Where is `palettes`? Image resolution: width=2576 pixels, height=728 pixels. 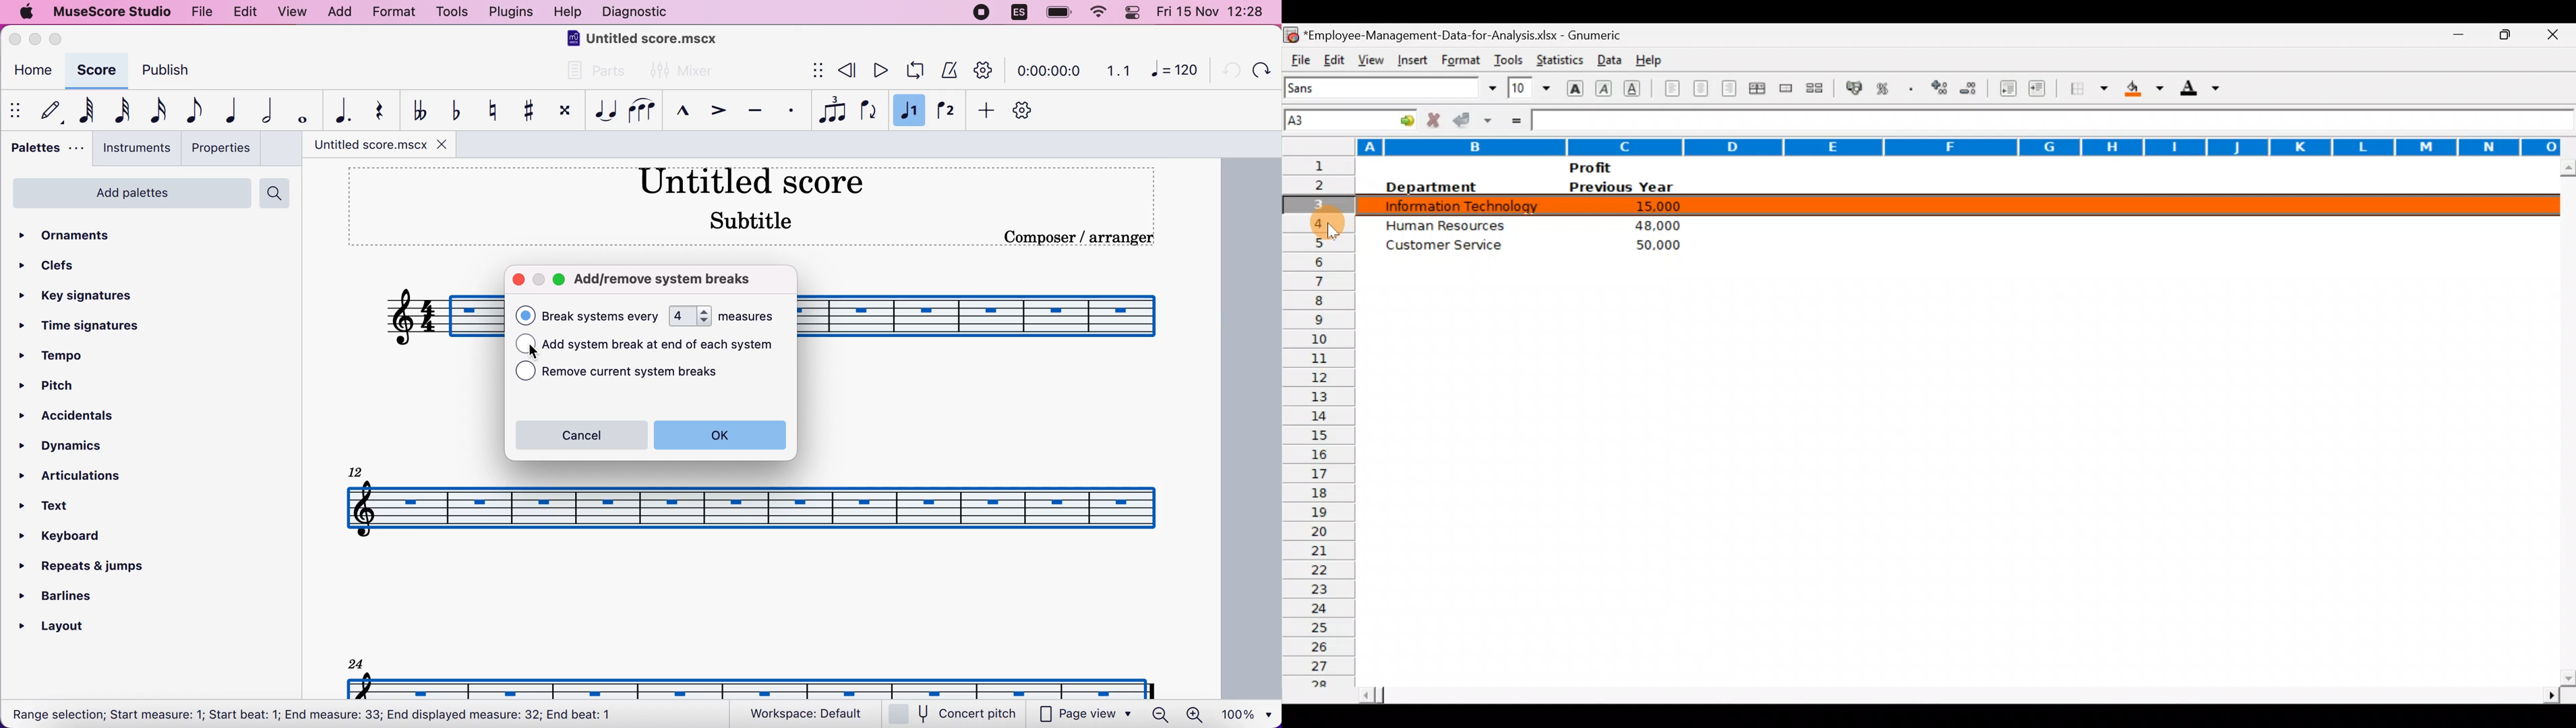 palettes is located at coordinates (44, 151).